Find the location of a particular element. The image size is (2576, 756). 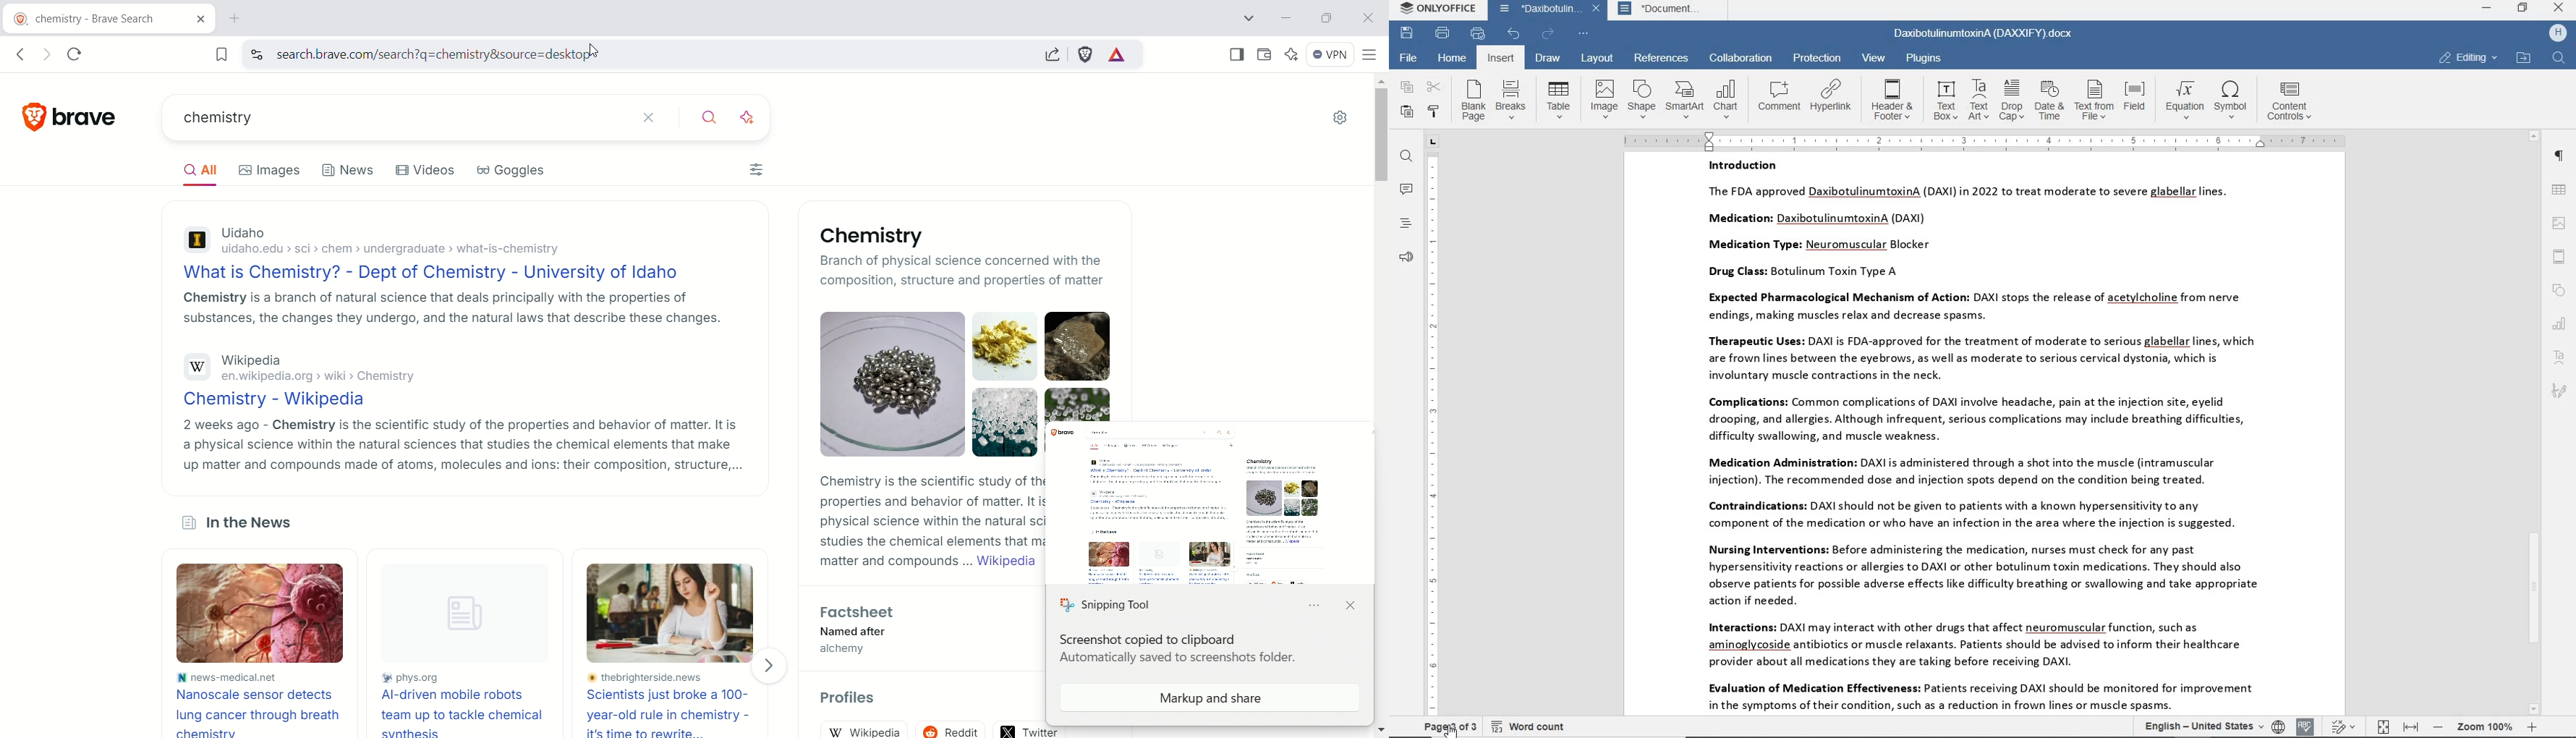

minimize is located at coordinates (2487, 7).